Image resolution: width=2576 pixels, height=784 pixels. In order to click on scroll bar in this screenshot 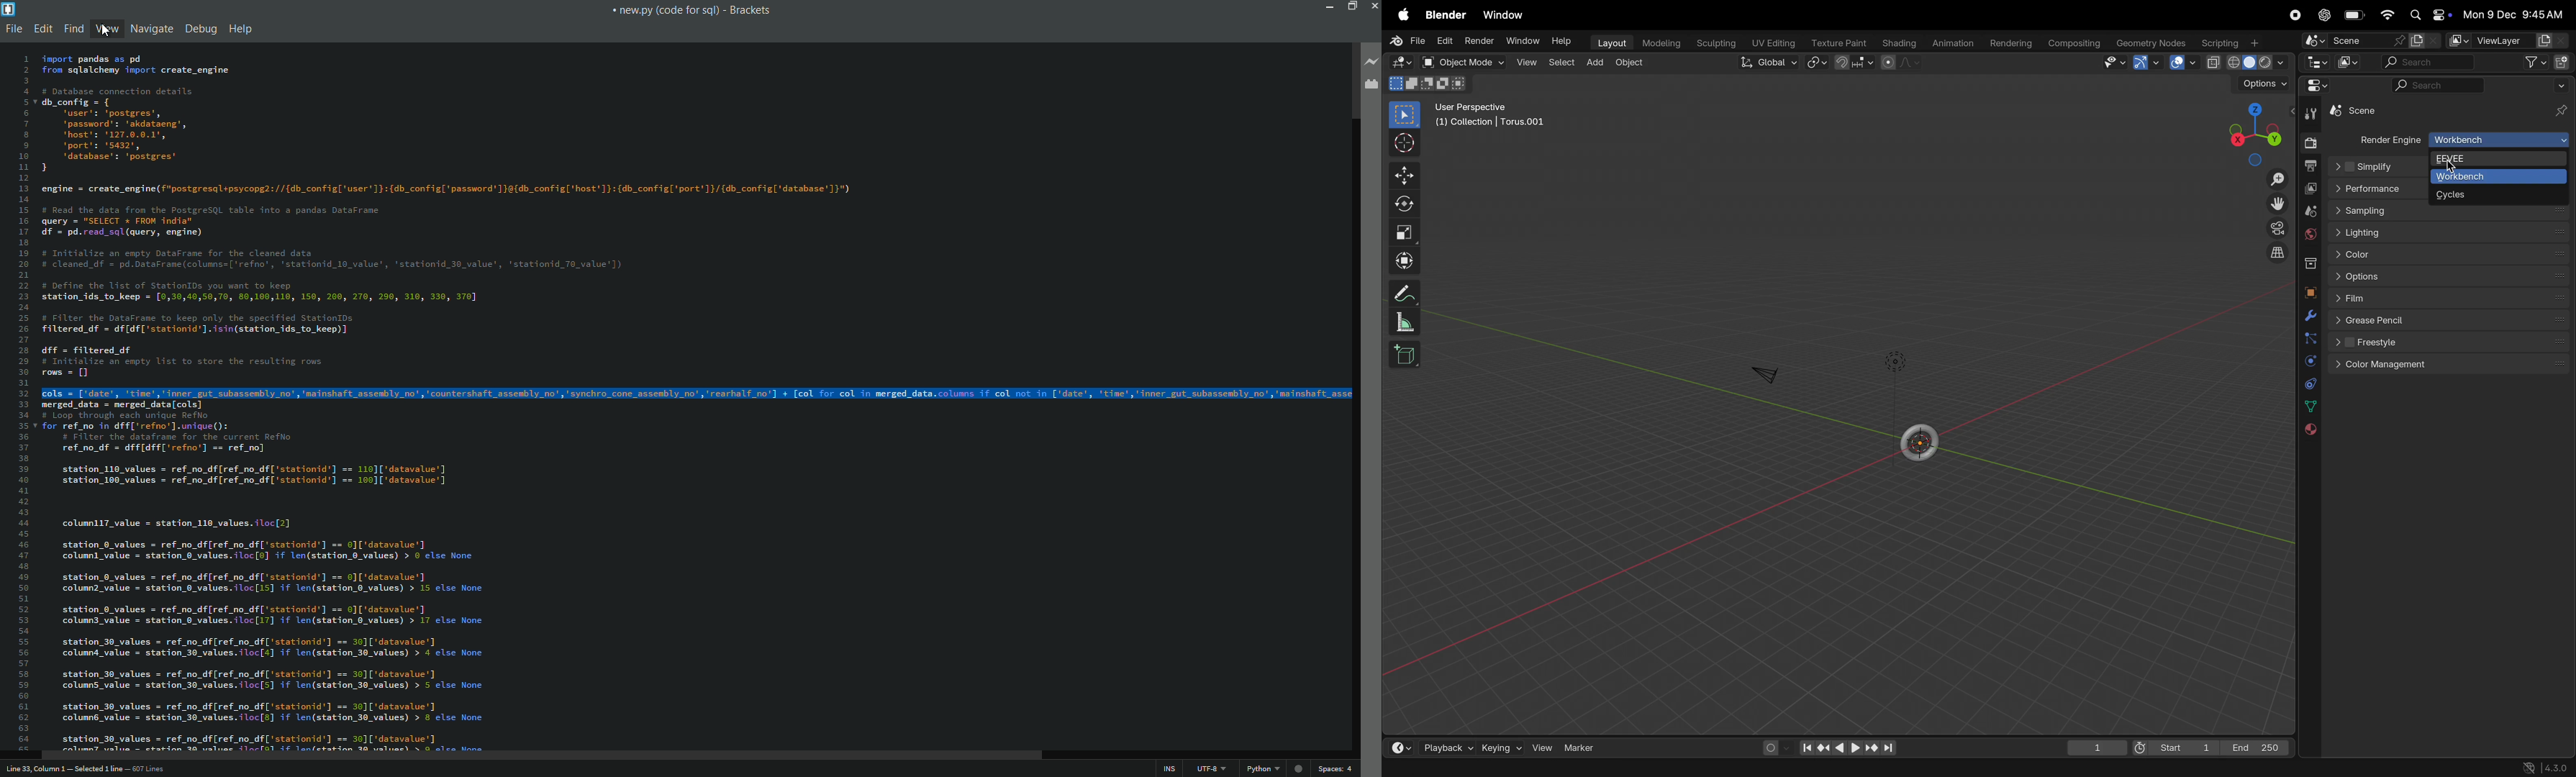, I will do `click(543, 756)`.